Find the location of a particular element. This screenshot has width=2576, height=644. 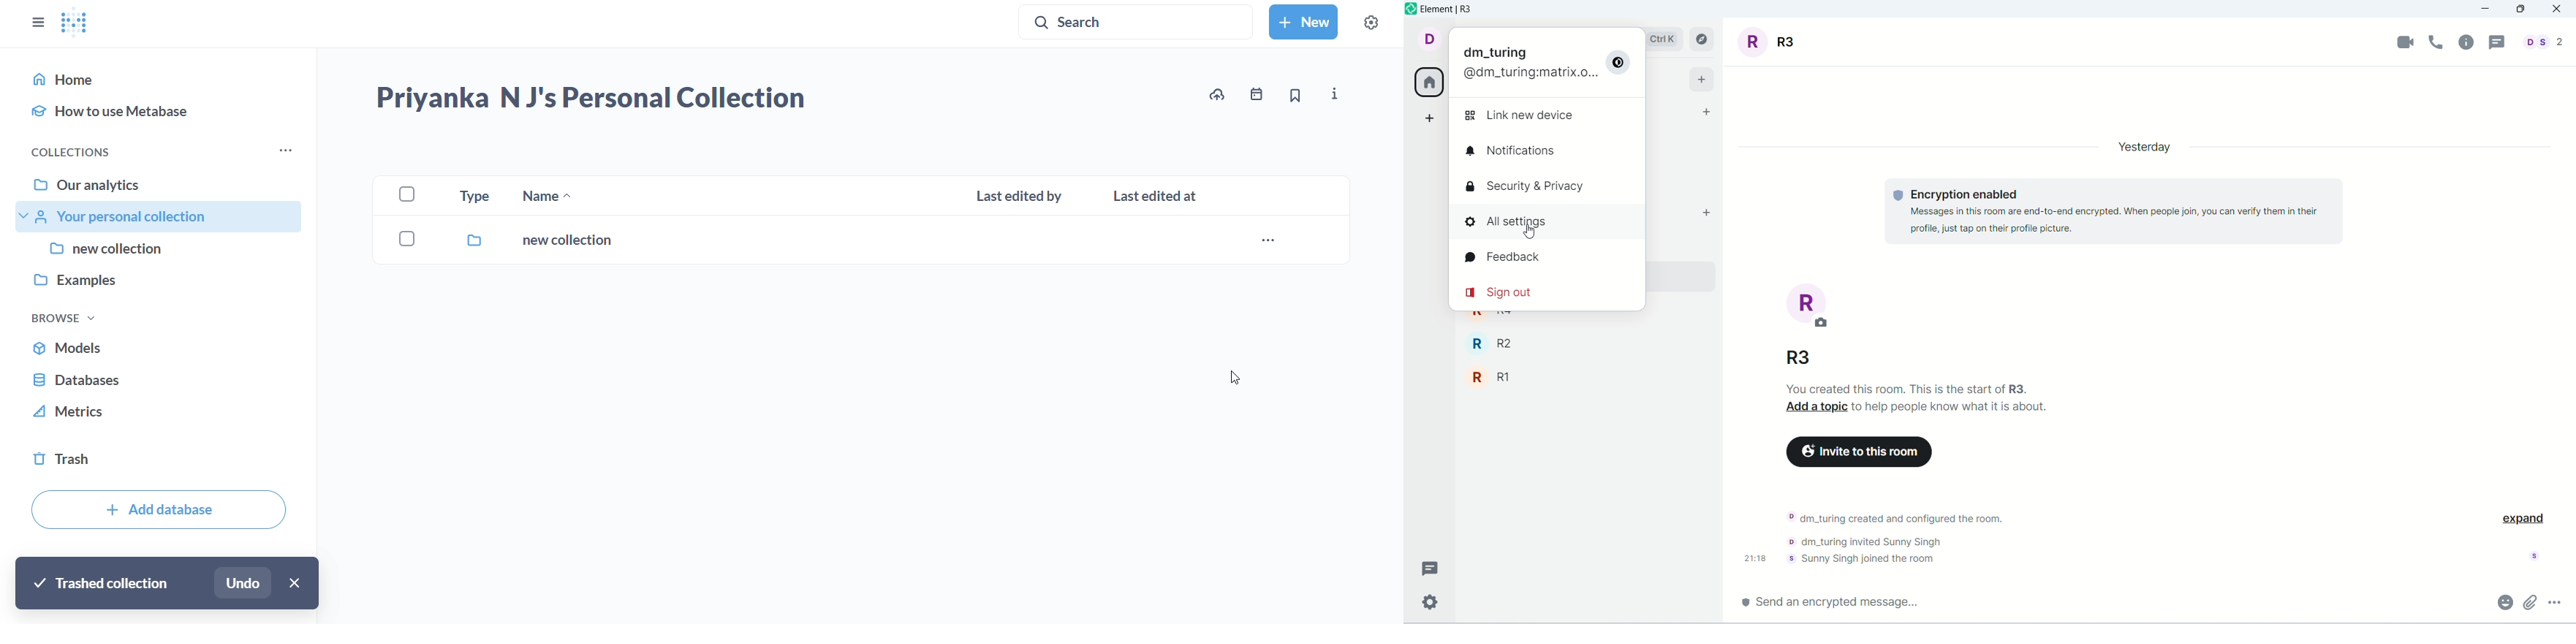

expand is located at coordinates (2522, 517).